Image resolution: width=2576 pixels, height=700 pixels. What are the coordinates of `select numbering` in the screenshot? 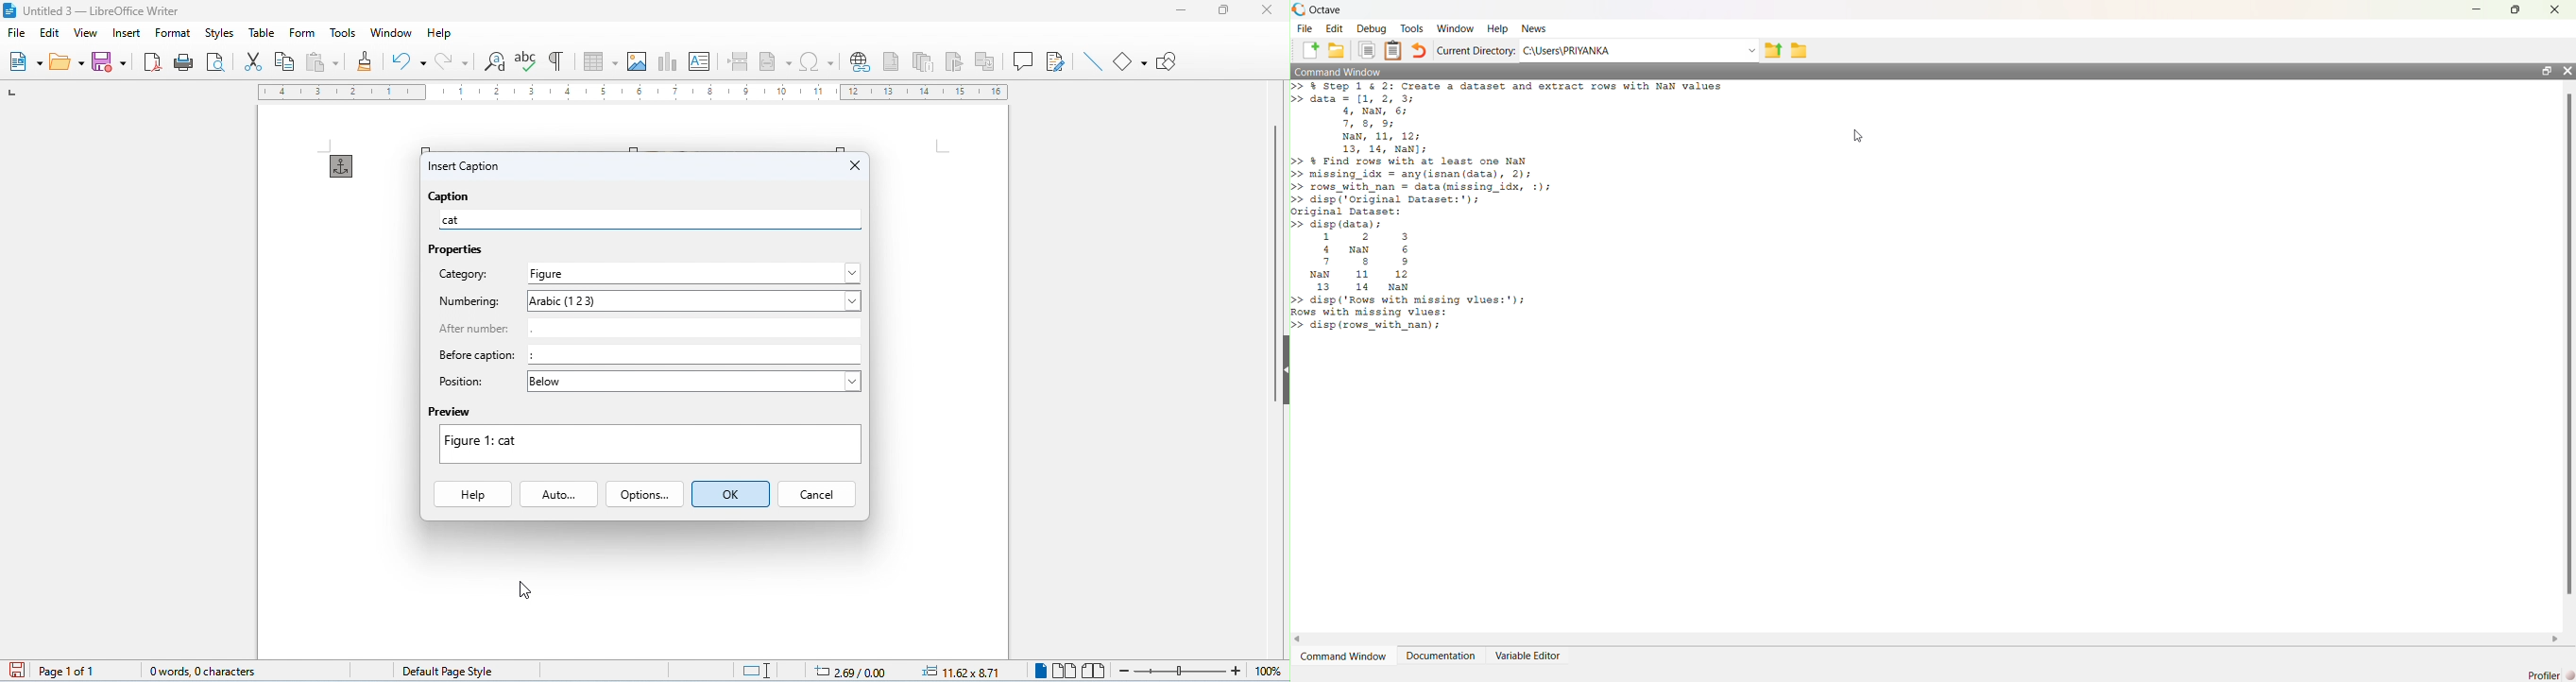 It's located at (694, 301).